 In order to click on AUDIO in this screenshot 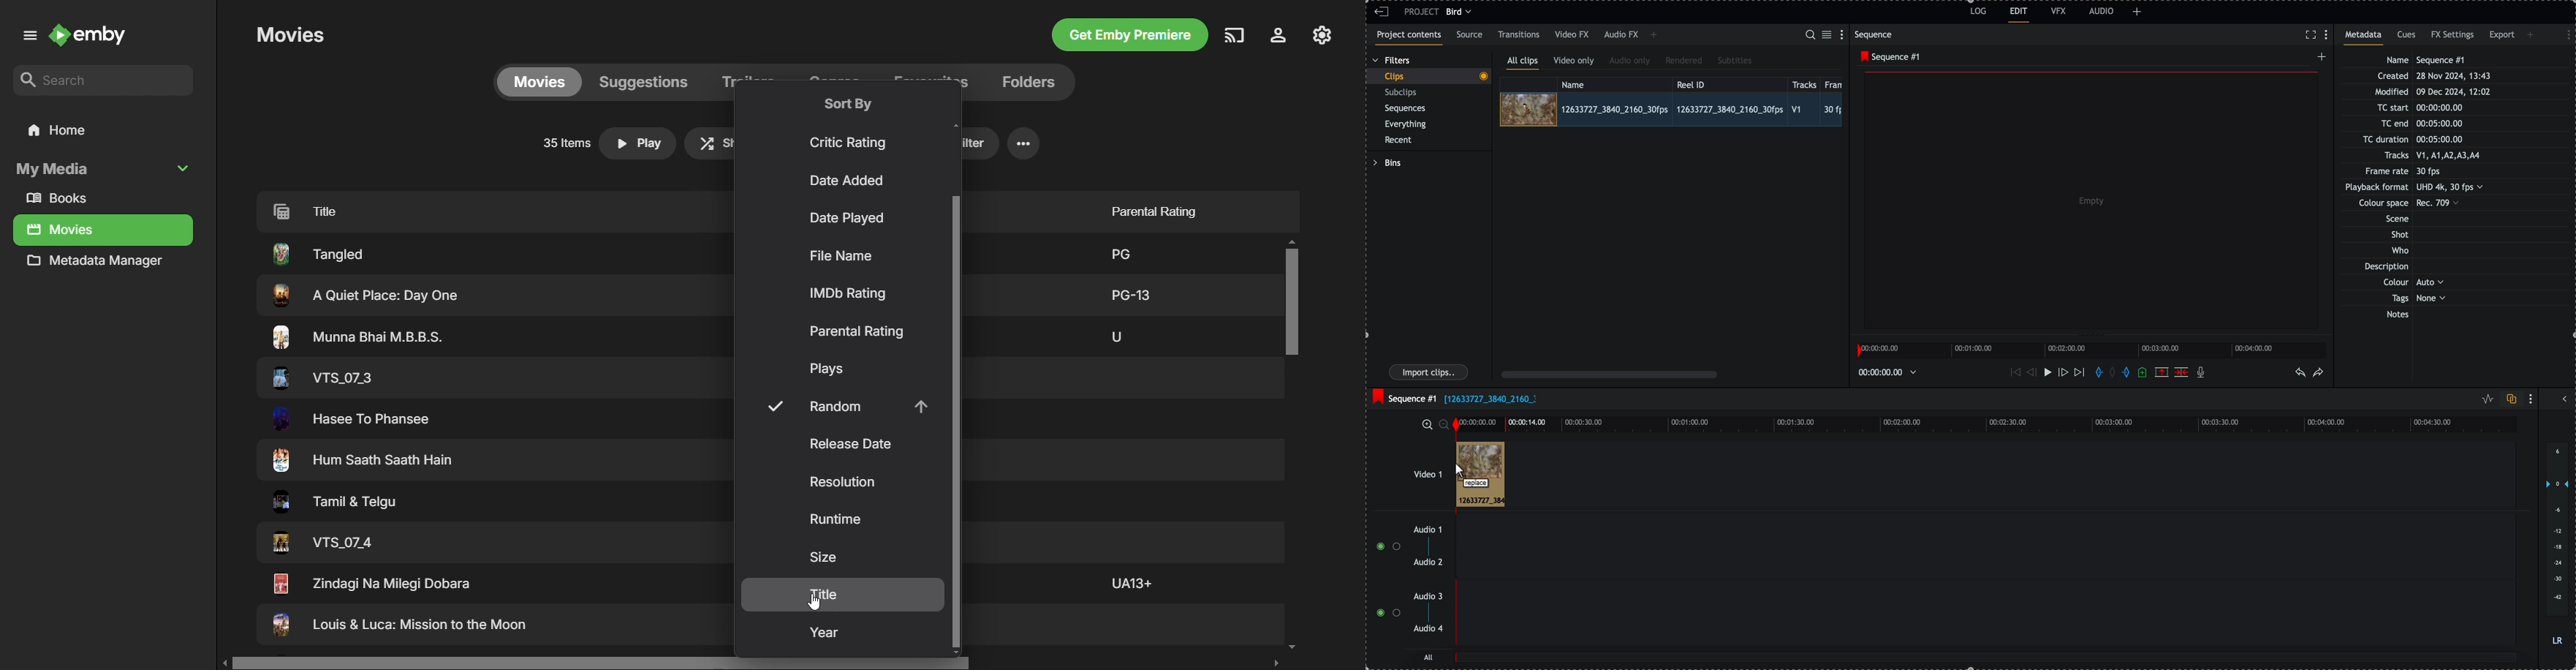, I will do `click(2102, 11)`.